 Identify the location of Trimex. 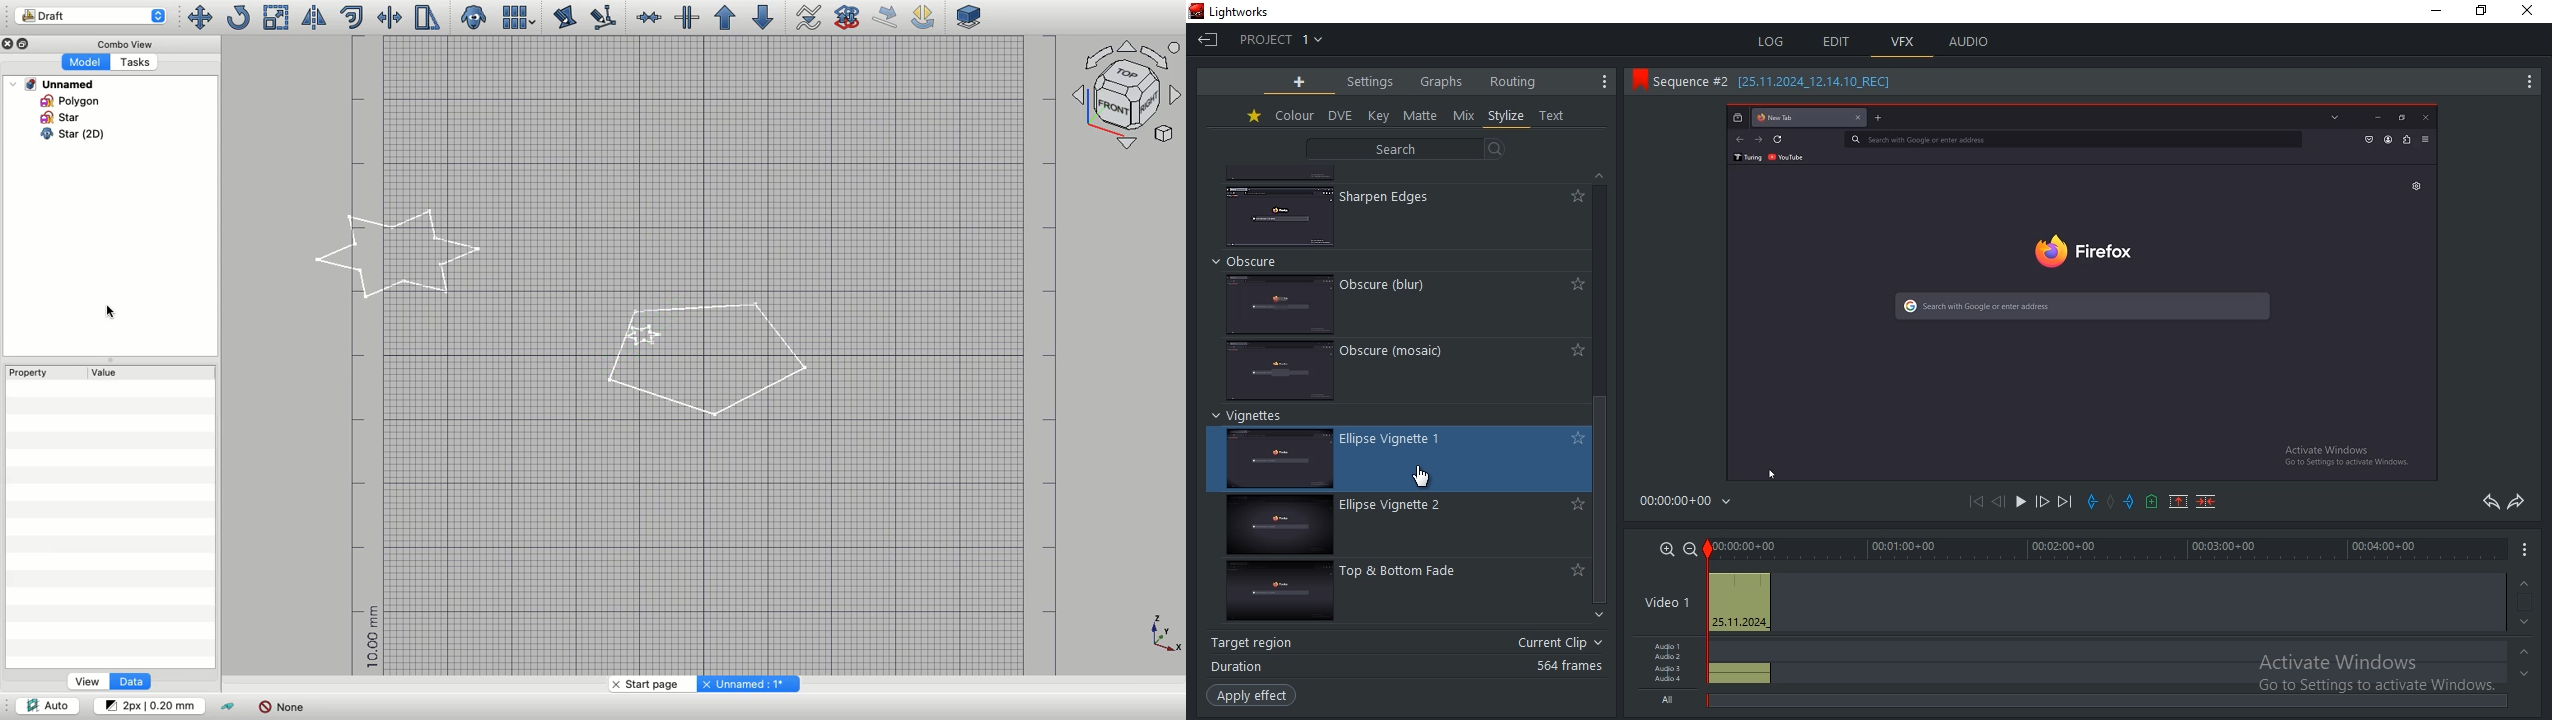
(391, 17).